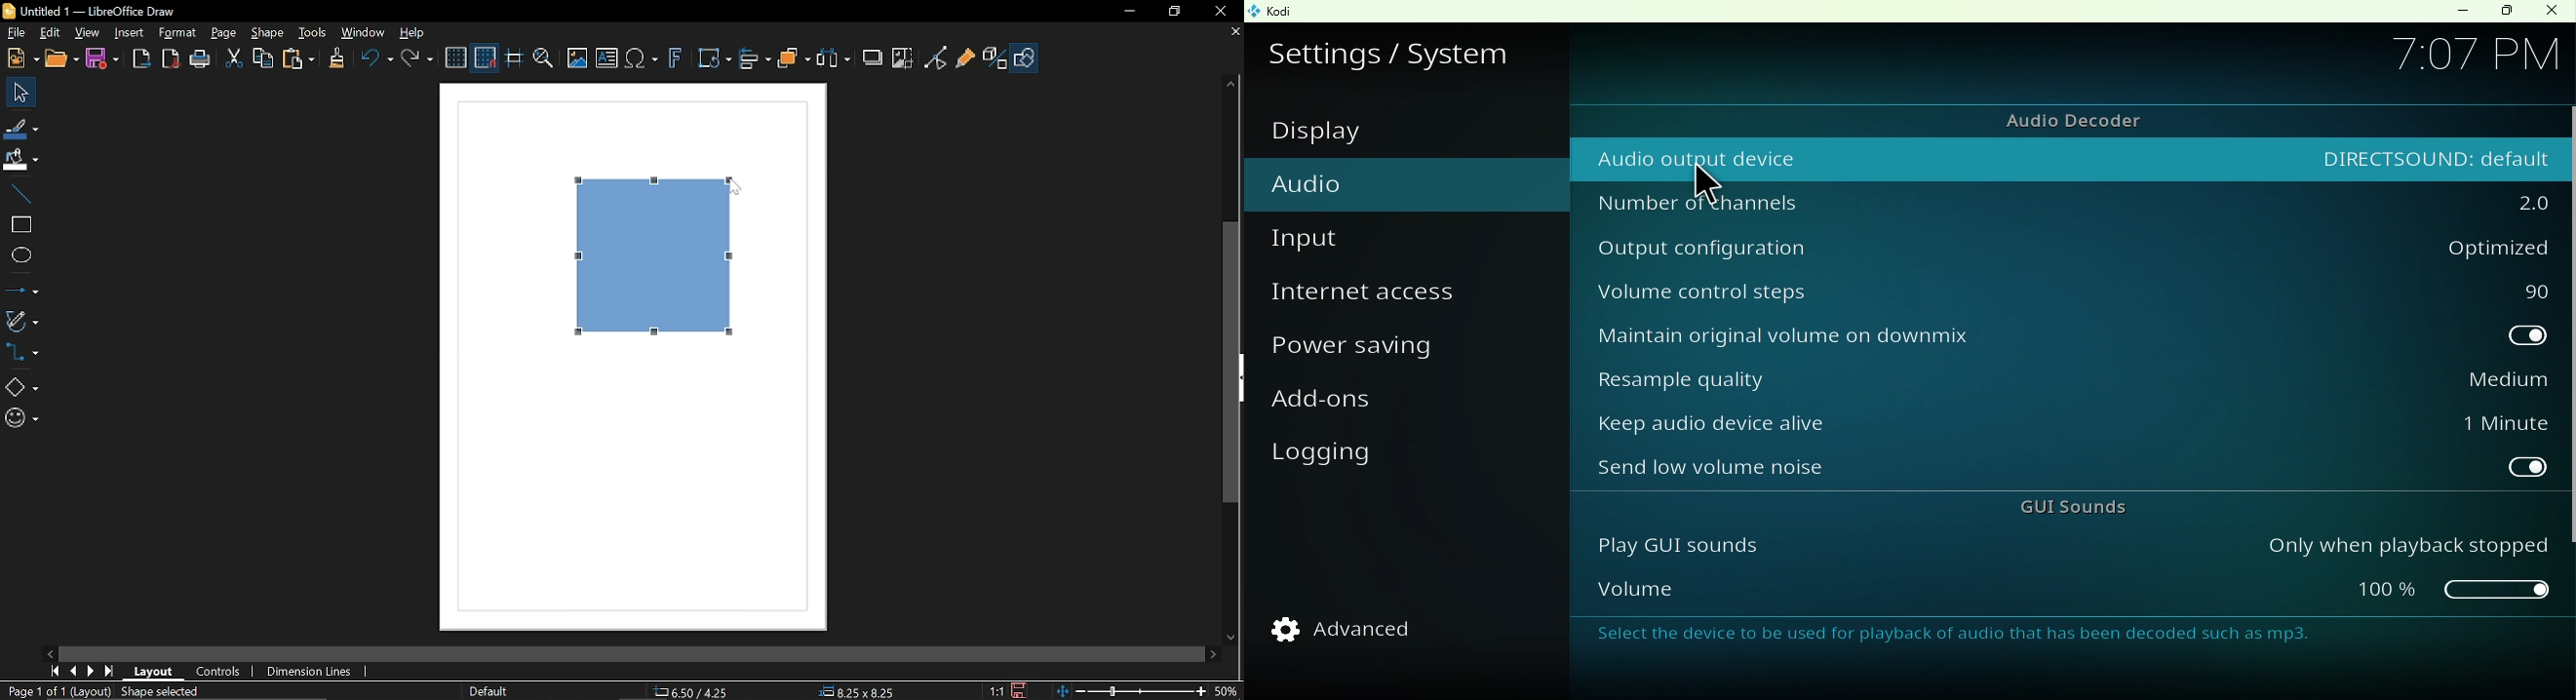 The image size is (2576, 700). I want to click on undo, so click(377, 58).